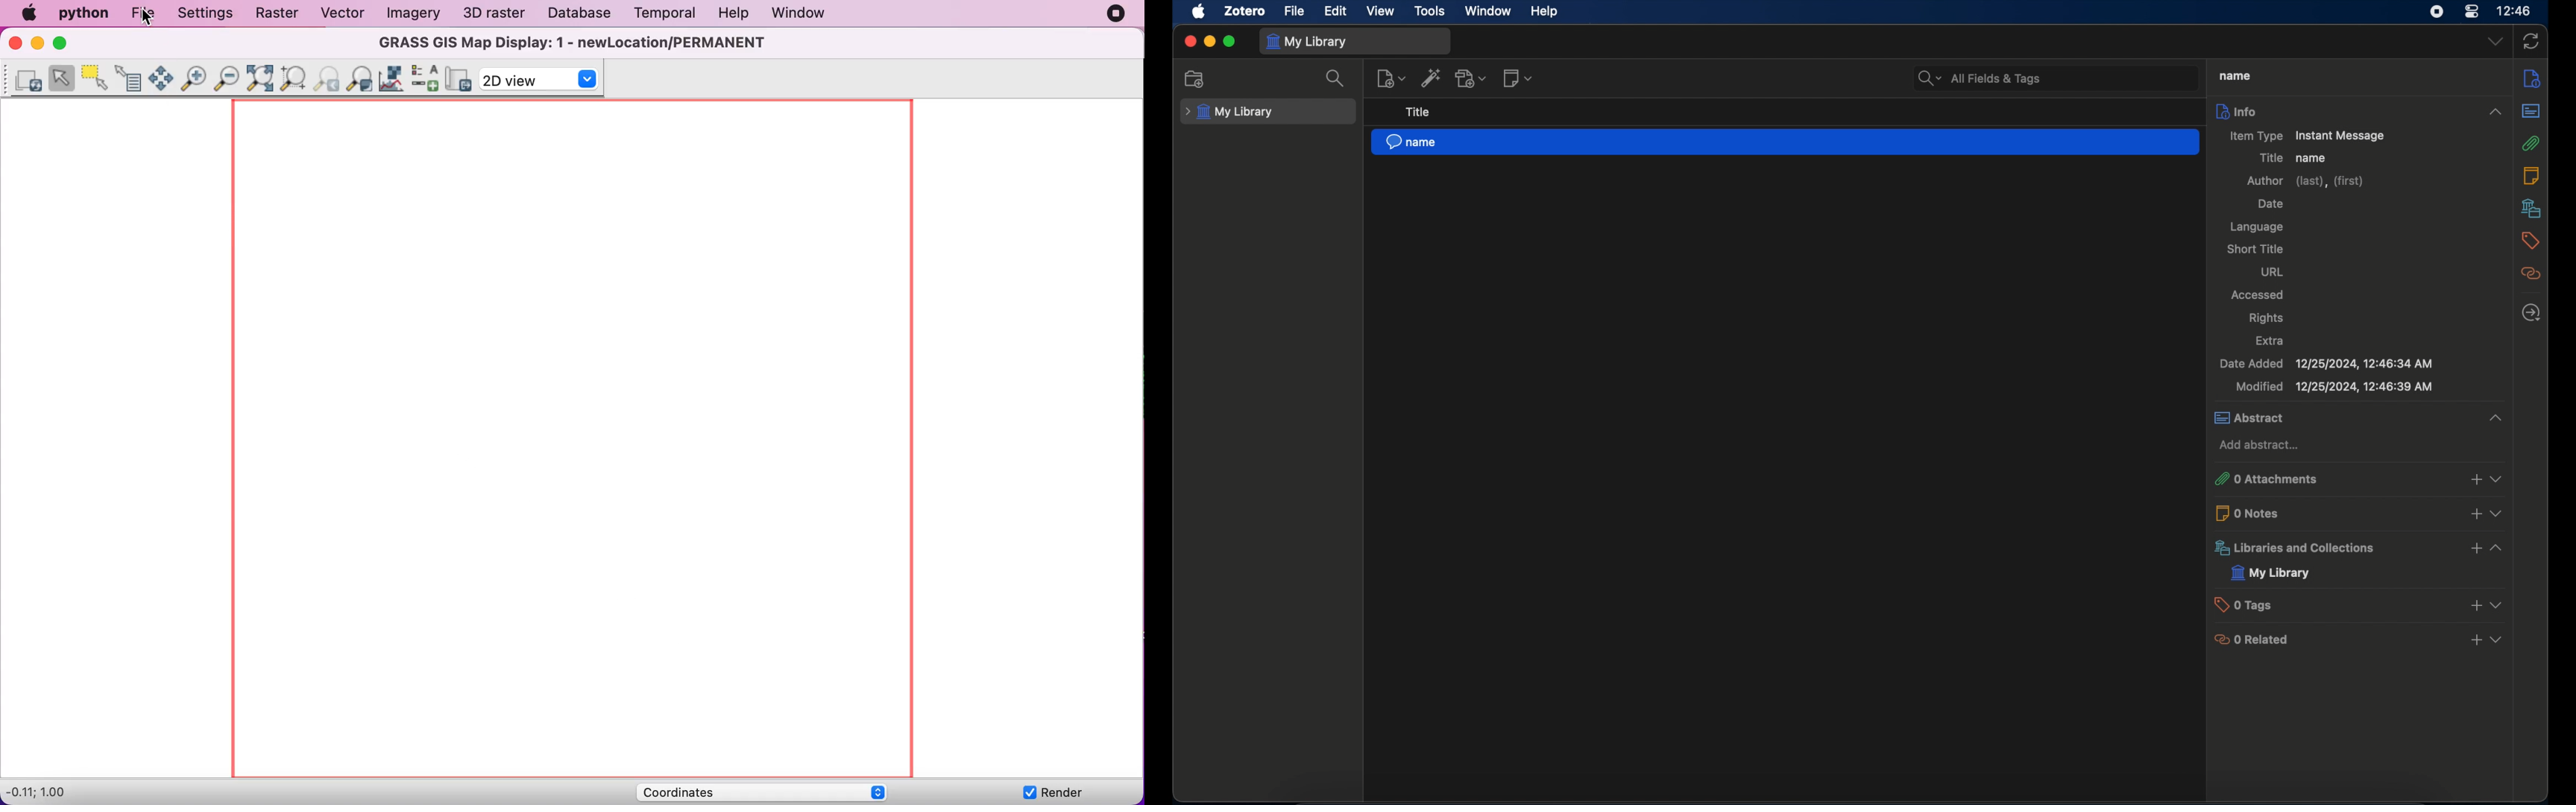 This screenshot has width=2576, height=812. What do you see at coordinates (1980, 77) in the screenshot?
I see `search bar` at bounding box center [1980, 77].